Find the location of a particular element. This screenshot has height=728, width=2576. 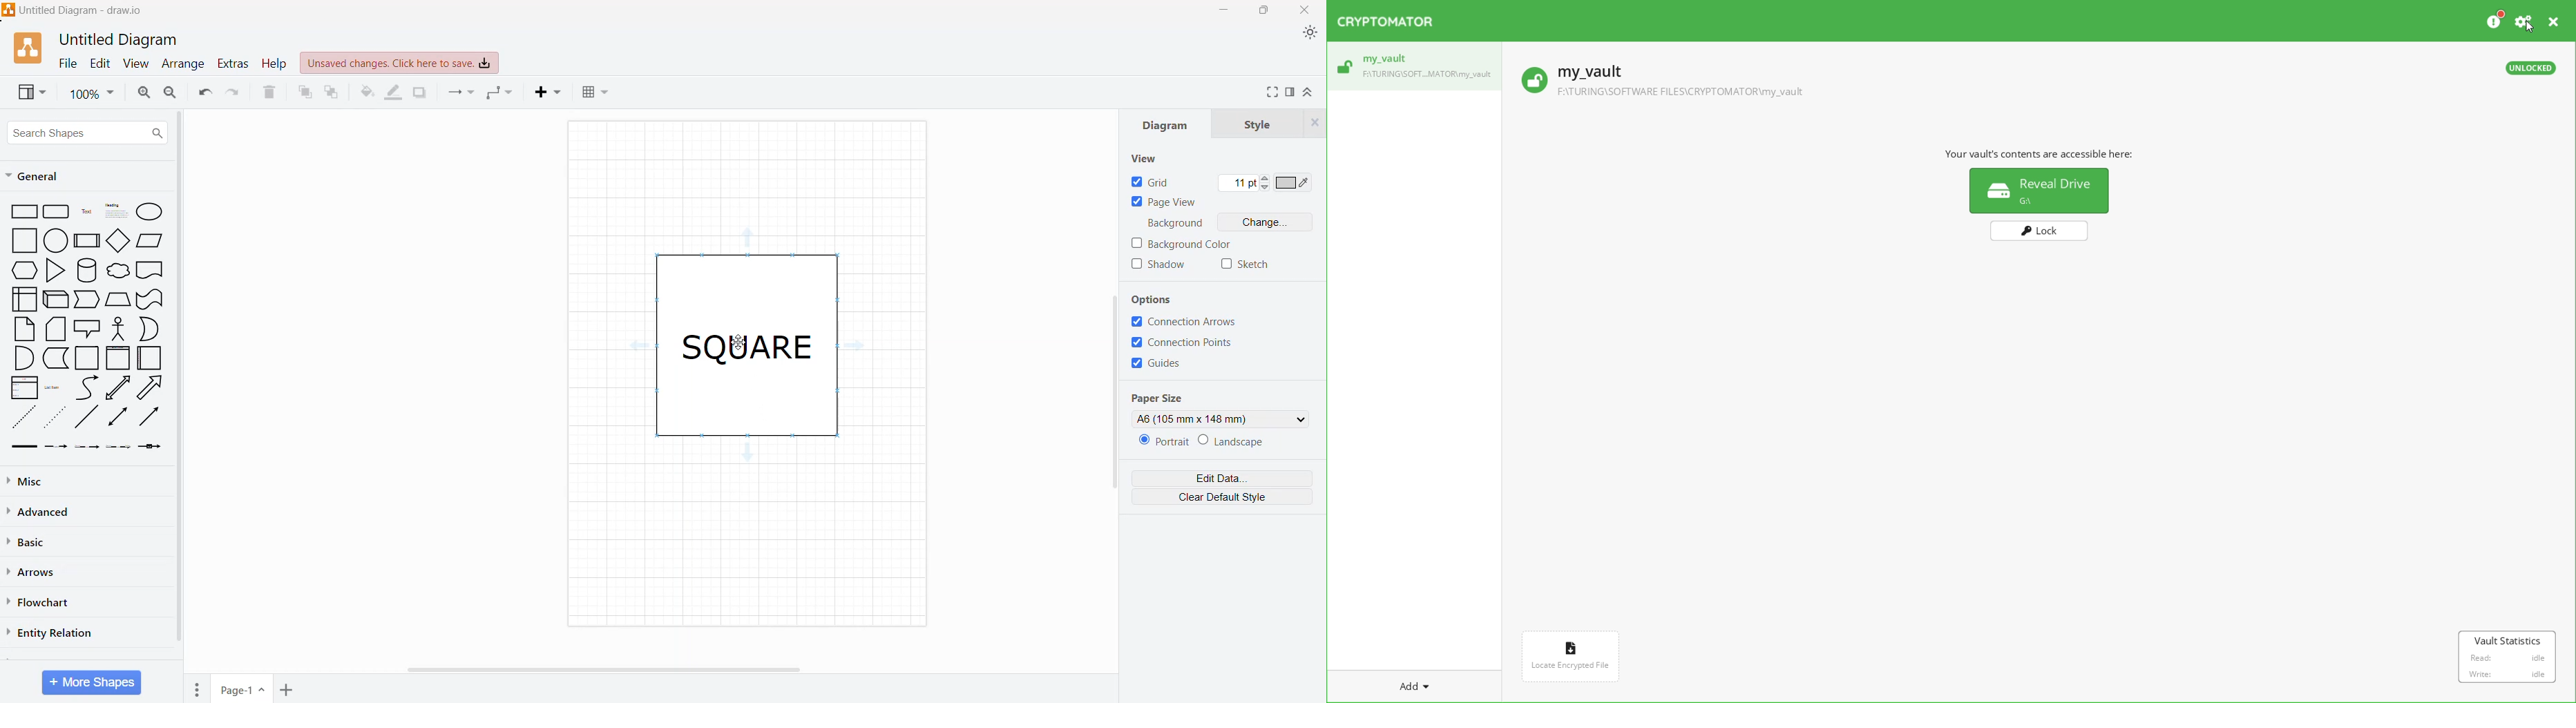

Appearance is located at coordinates (1310, 33).